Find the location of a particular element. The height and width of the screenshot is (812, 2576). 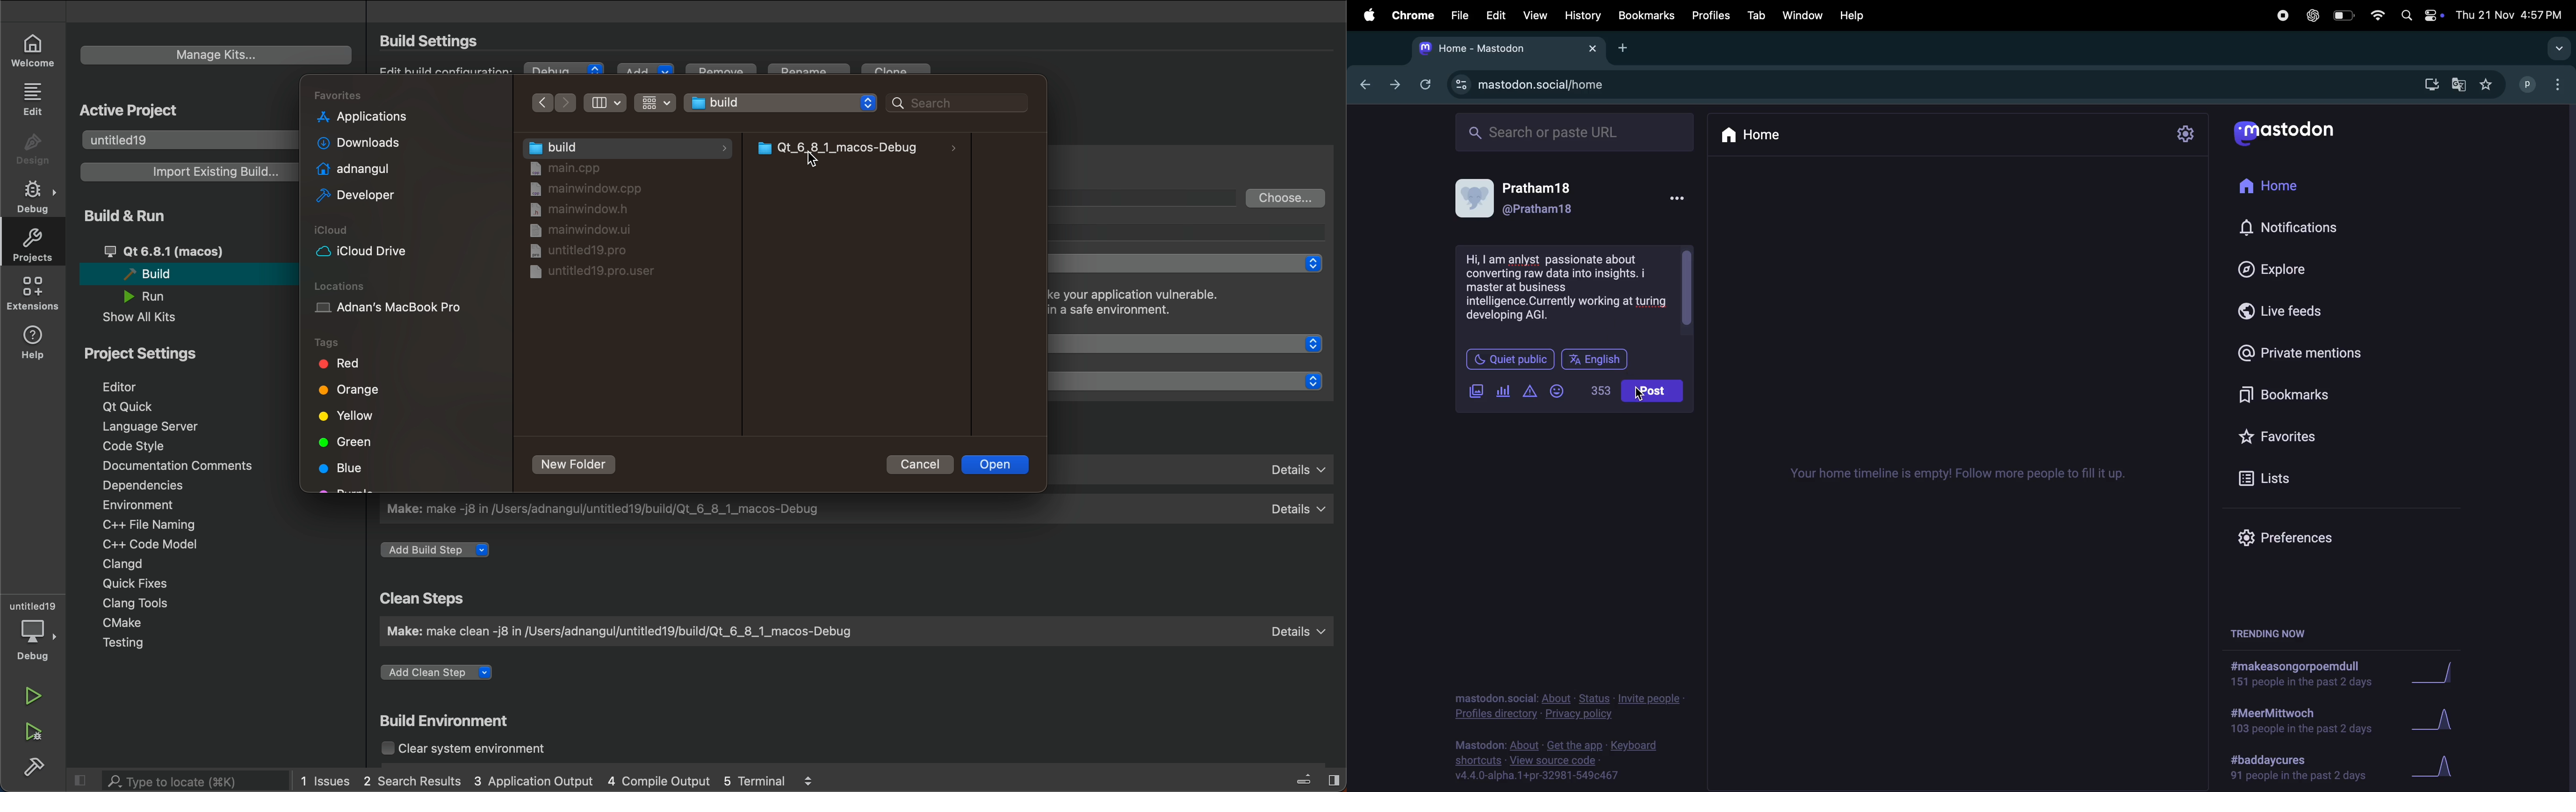

active project is located at coordinates (133, 108).